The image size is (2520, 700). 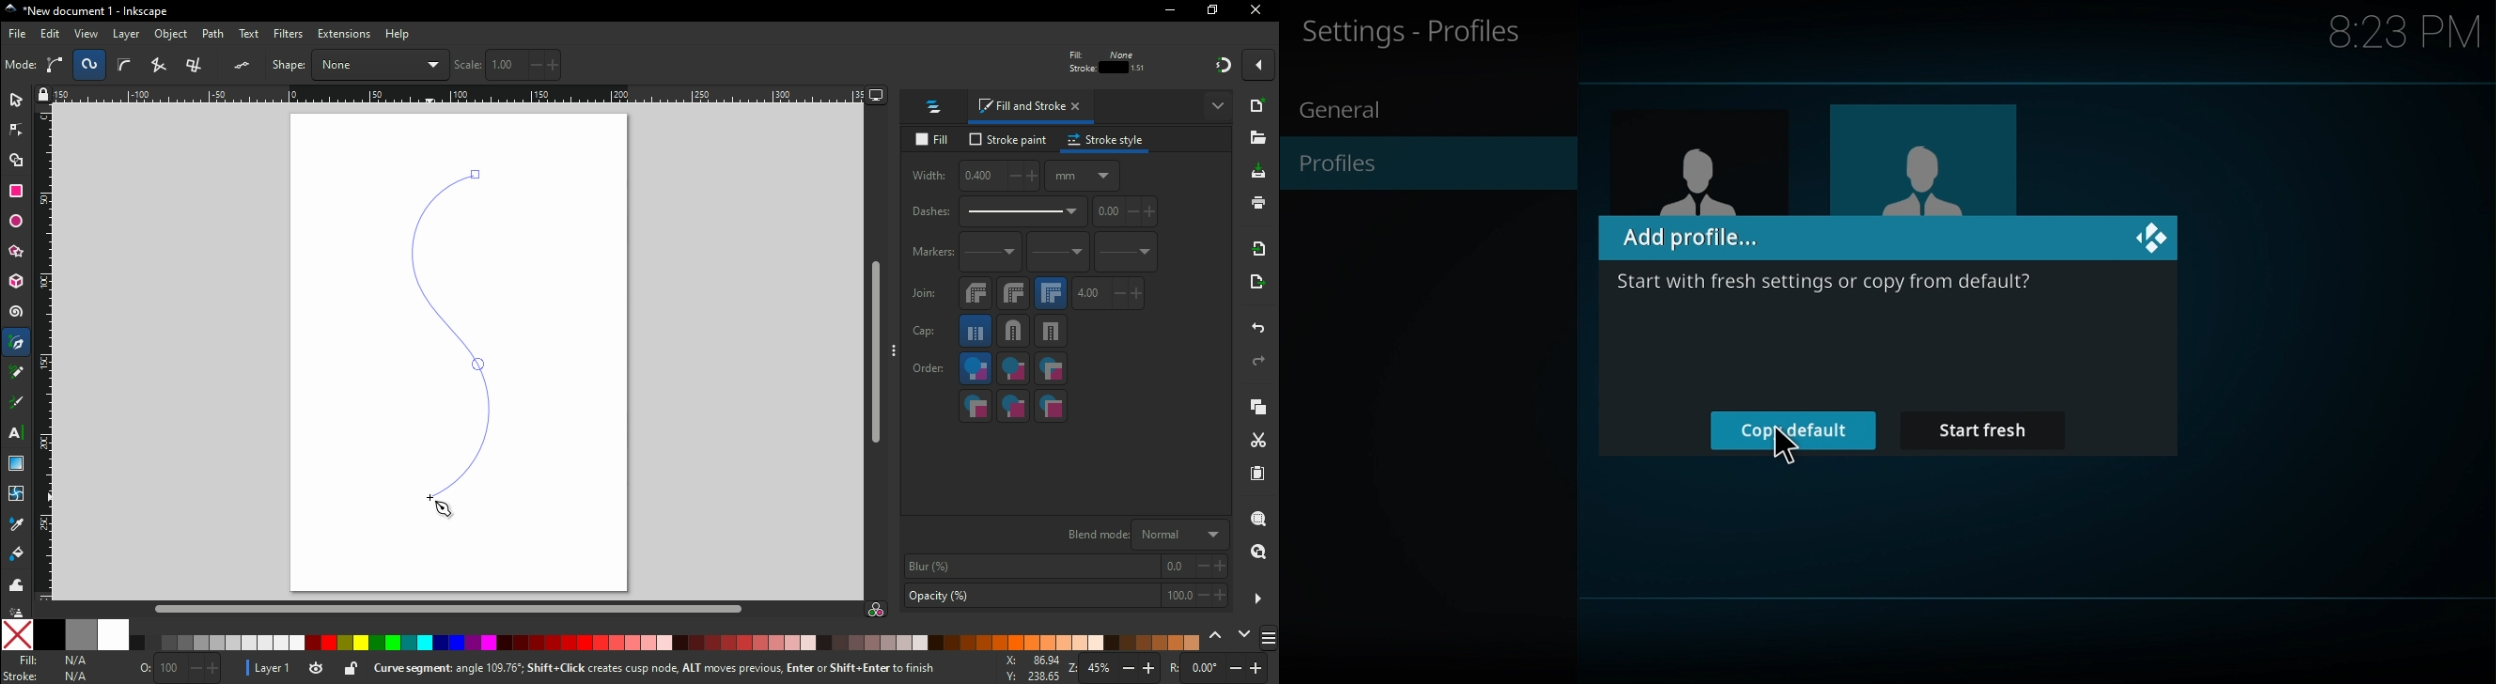 I want to click on icon and filename, so click(x=84, y=12).